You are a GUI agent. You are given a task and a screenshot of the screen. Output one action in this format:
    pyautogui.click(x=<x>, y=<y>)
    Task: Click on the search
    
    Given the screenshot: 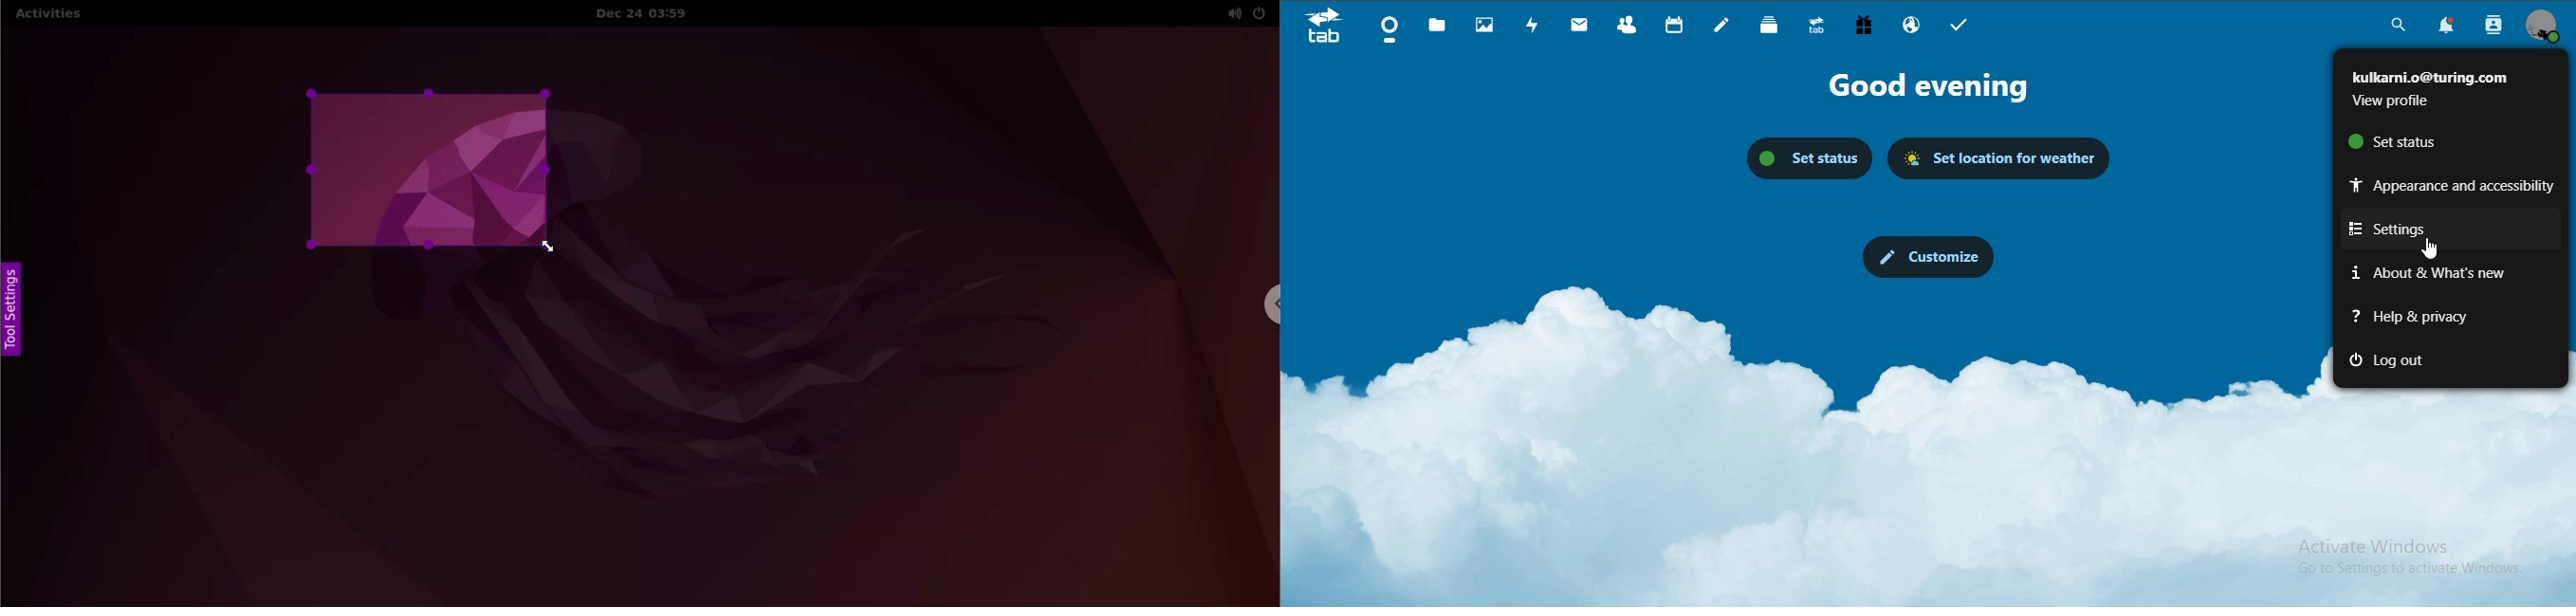 What is the action you would take?
    pyautogui.click(x=2395, y=28)
    